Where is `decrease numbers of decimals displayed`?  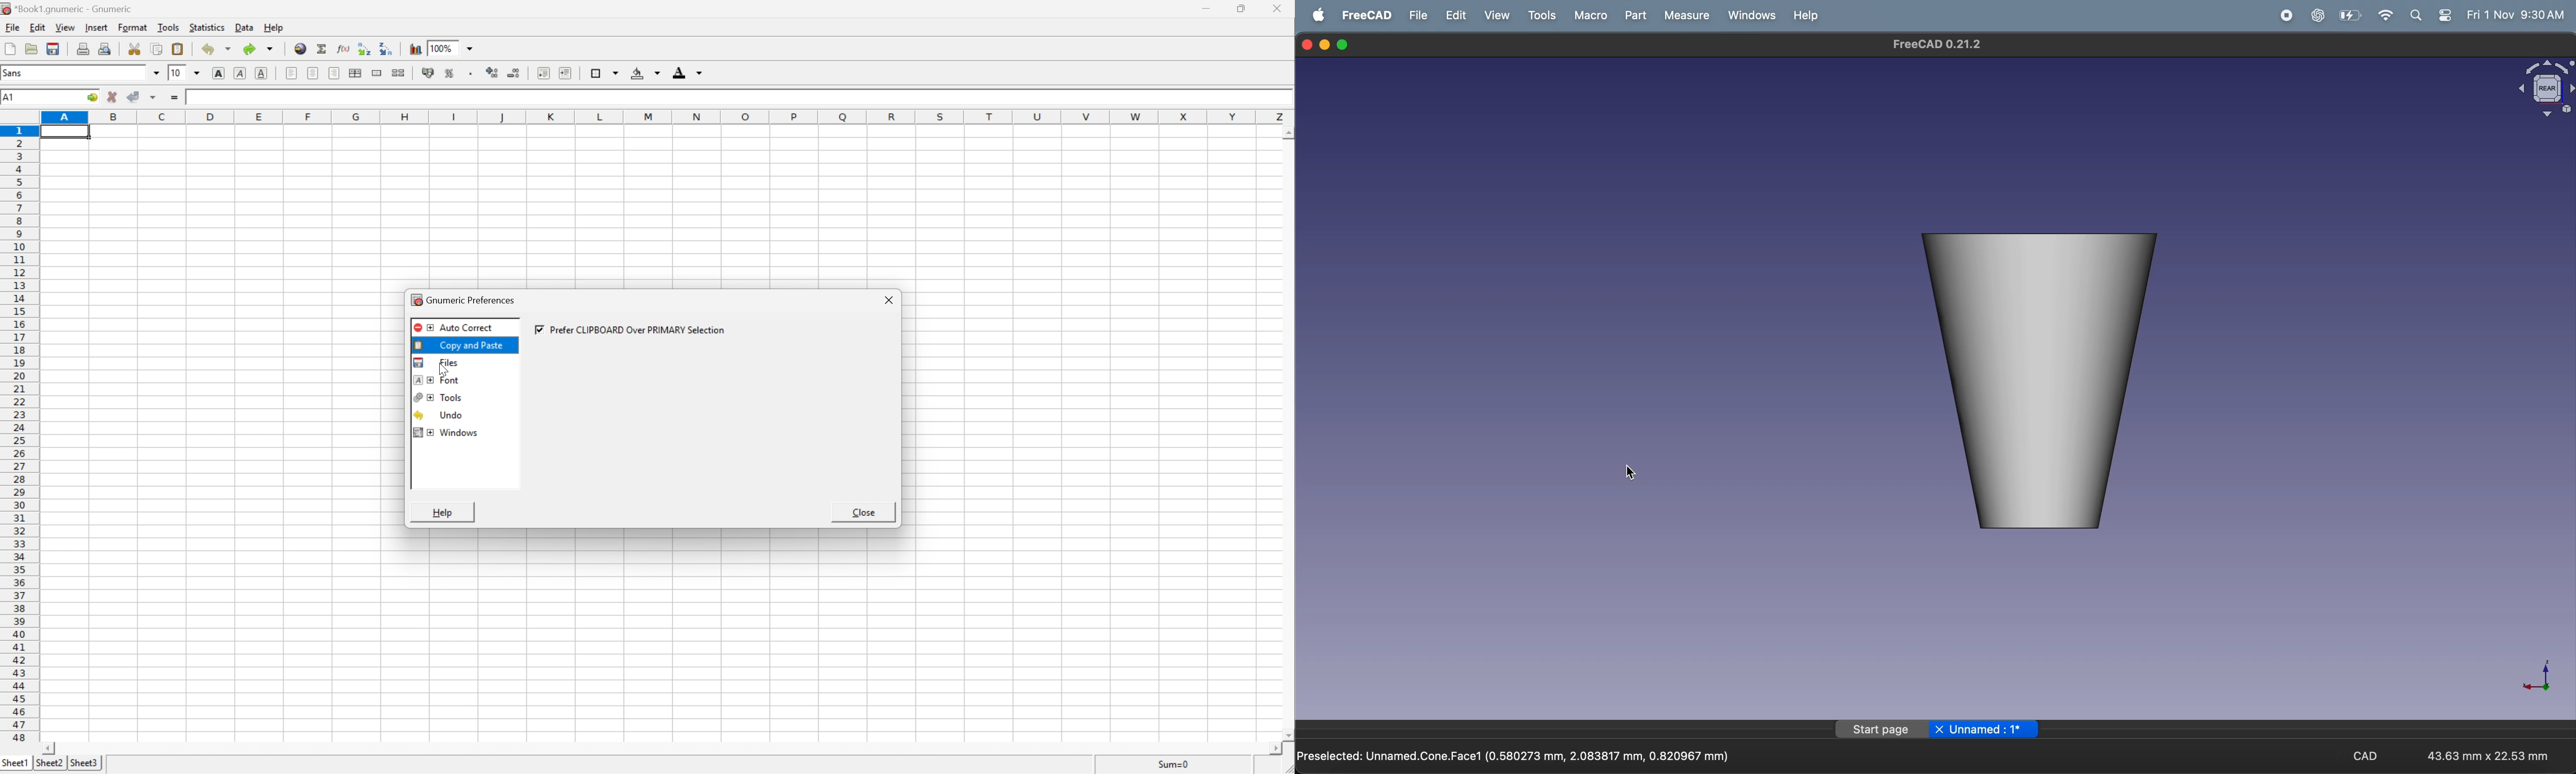
decrease numbers of decimals displayed is located at coordinates (516, 72).